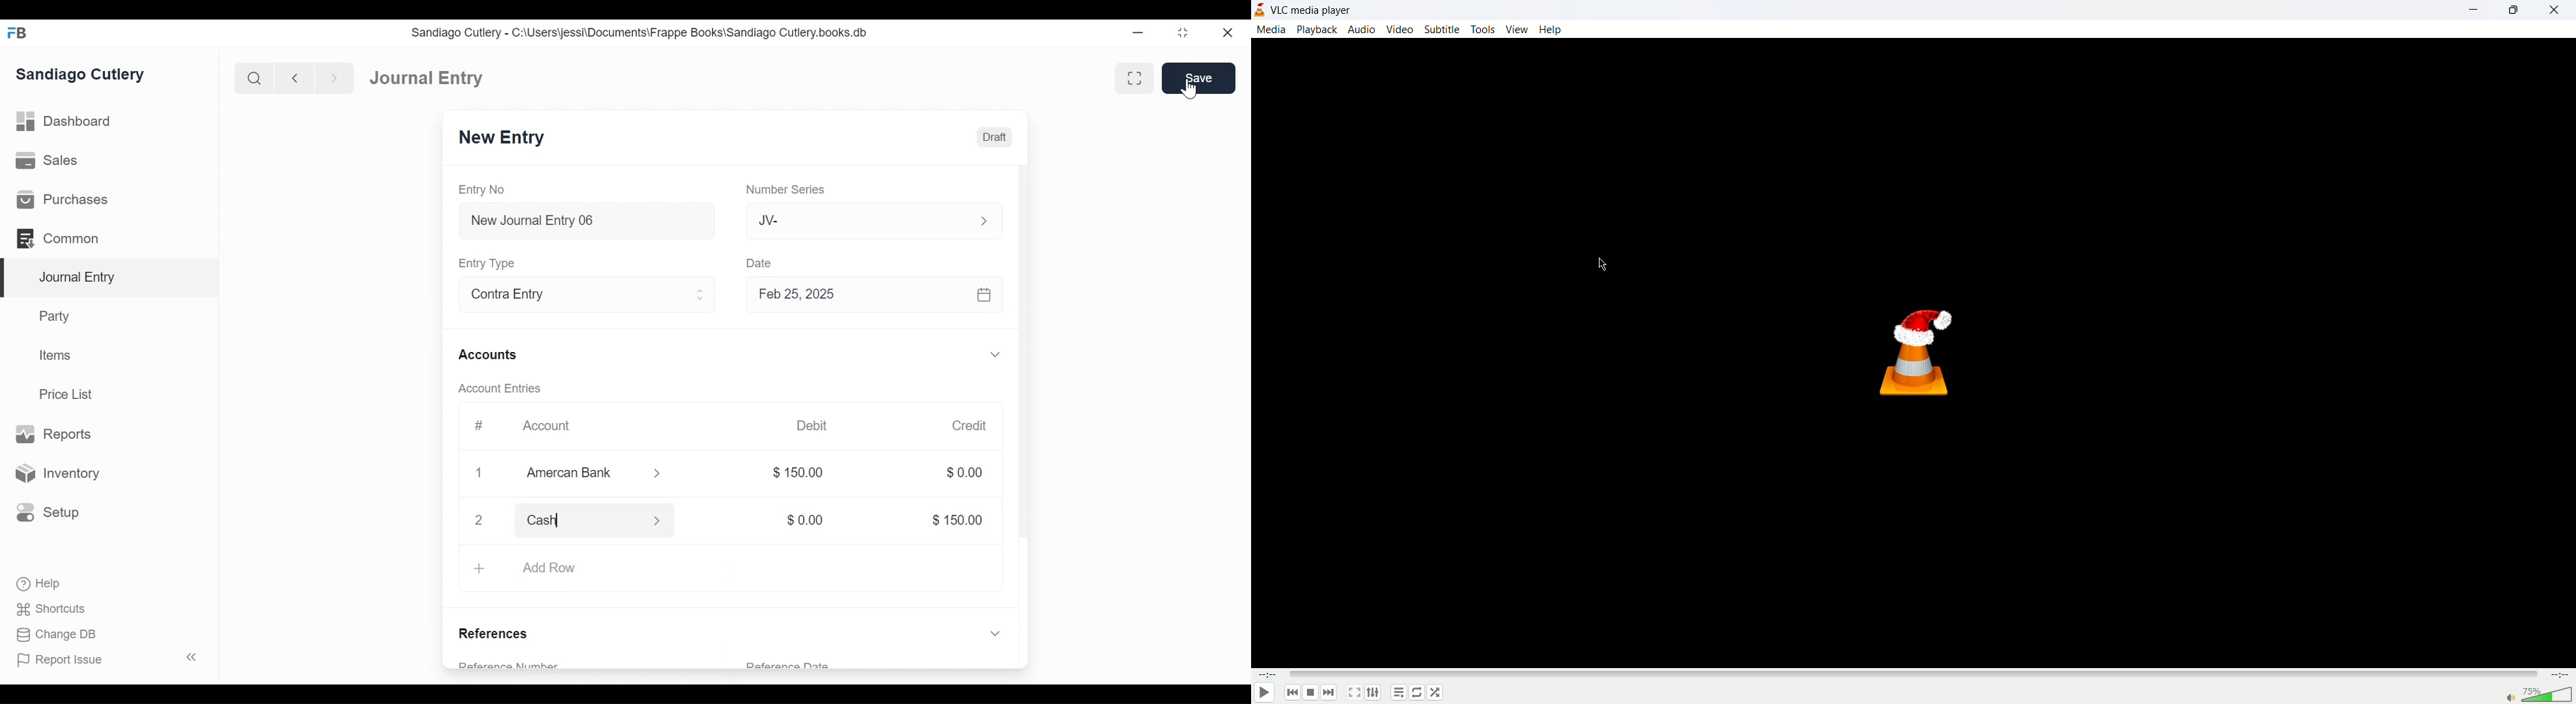 The height and width of the screenshot is (728, 2576). What do you see at coordinates (427, 77) in the screenshot?
I see `Journal Entry` at bounding box center [427, 77].